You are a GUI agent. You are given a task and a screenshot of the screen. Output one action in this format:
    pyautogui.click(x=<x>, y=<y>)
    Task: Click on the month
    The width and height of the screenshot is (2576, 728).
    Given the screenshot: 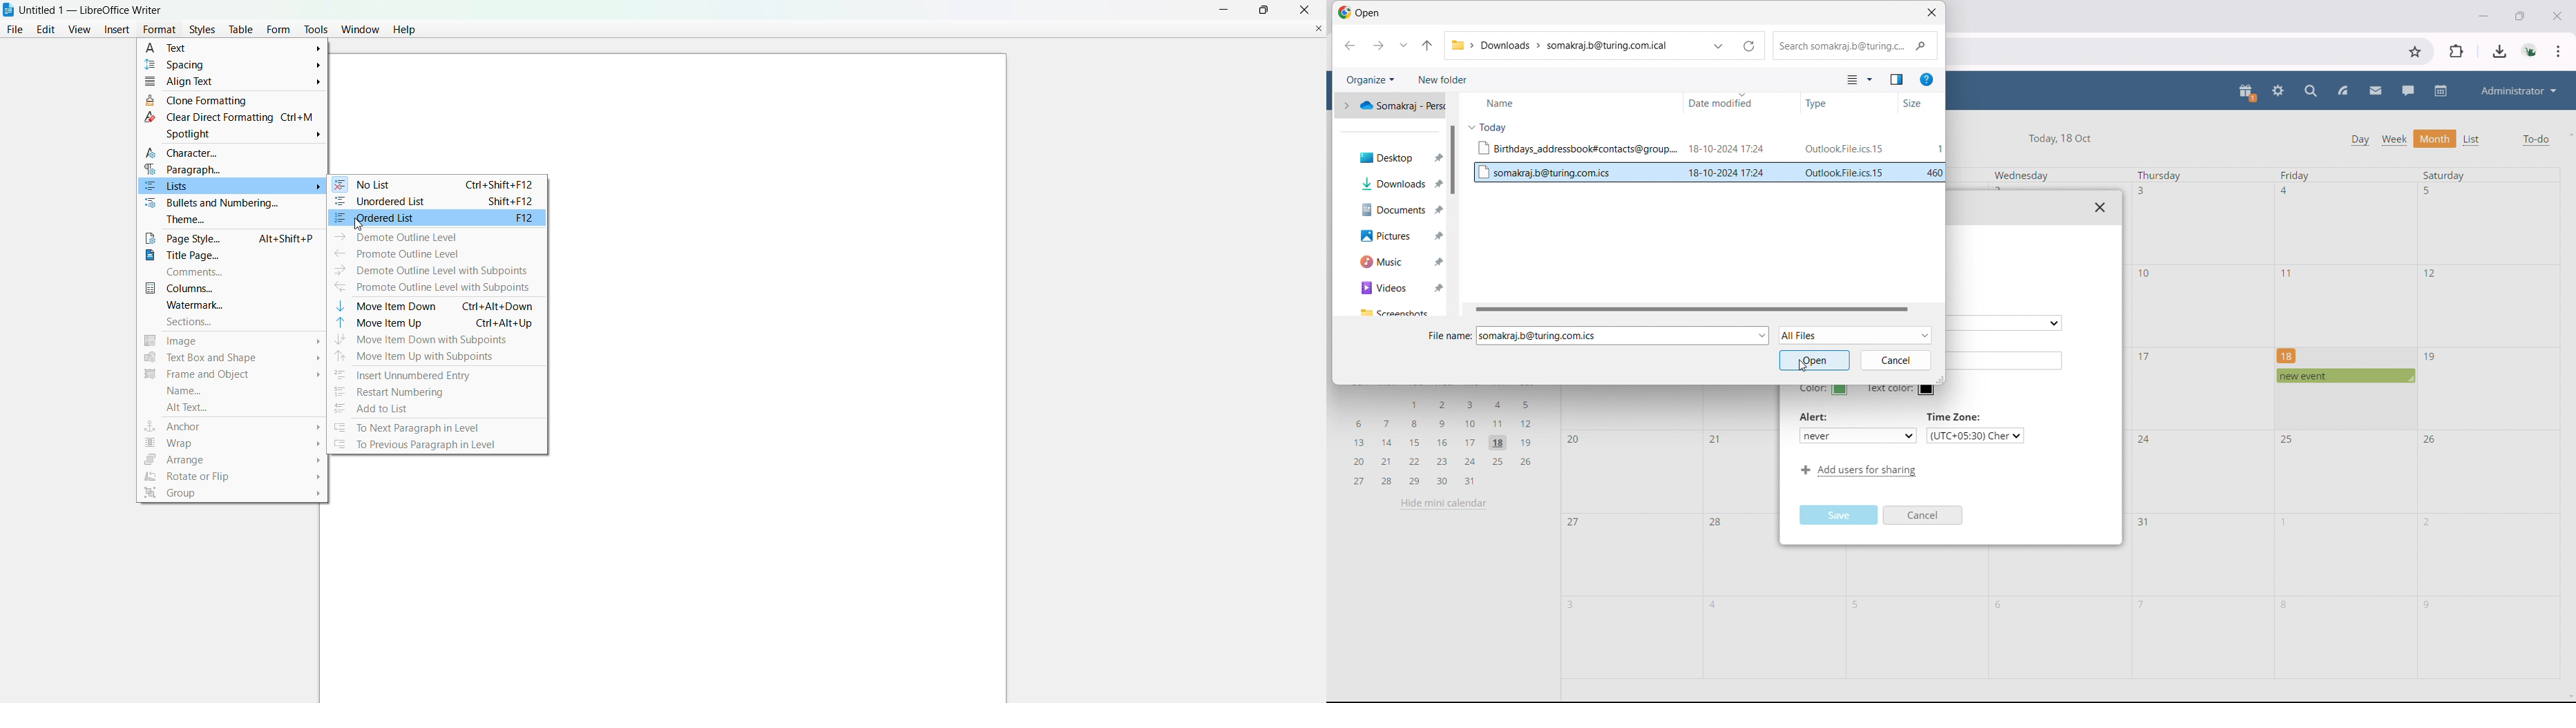 What is the action you would take?
    pyautogui.click(x=2436, y=139)
    